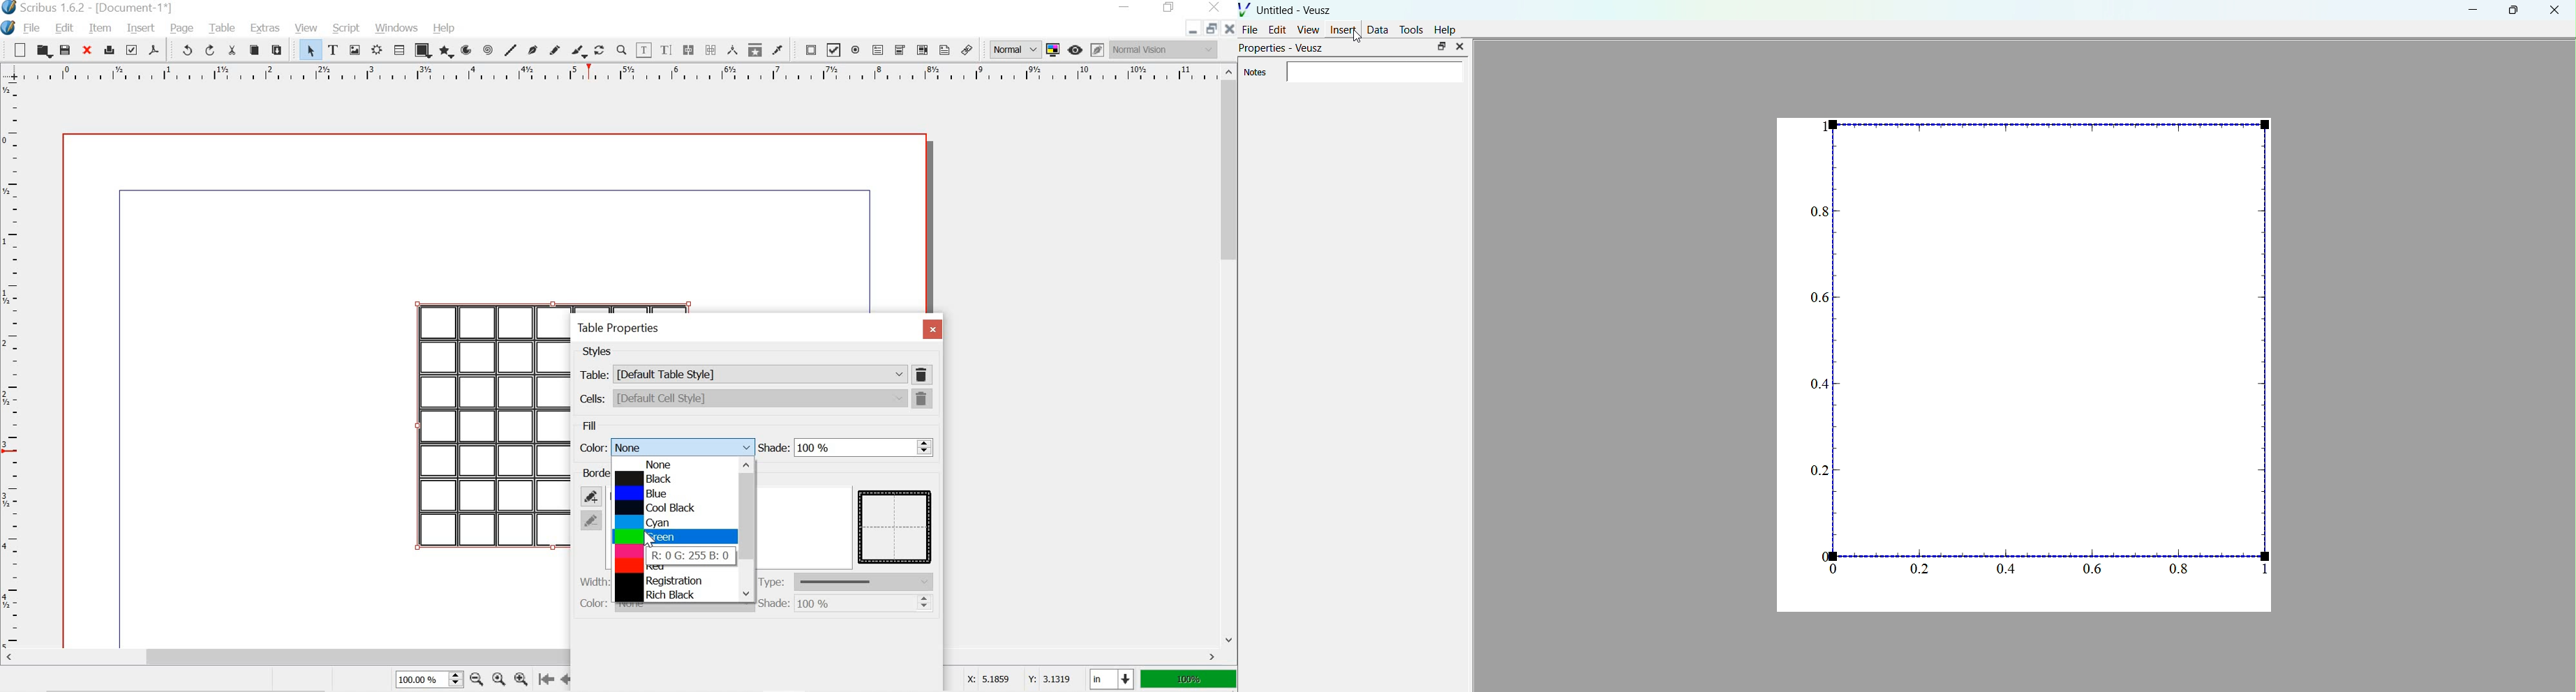  I want to click on scrollbar, so click(1230, 354).